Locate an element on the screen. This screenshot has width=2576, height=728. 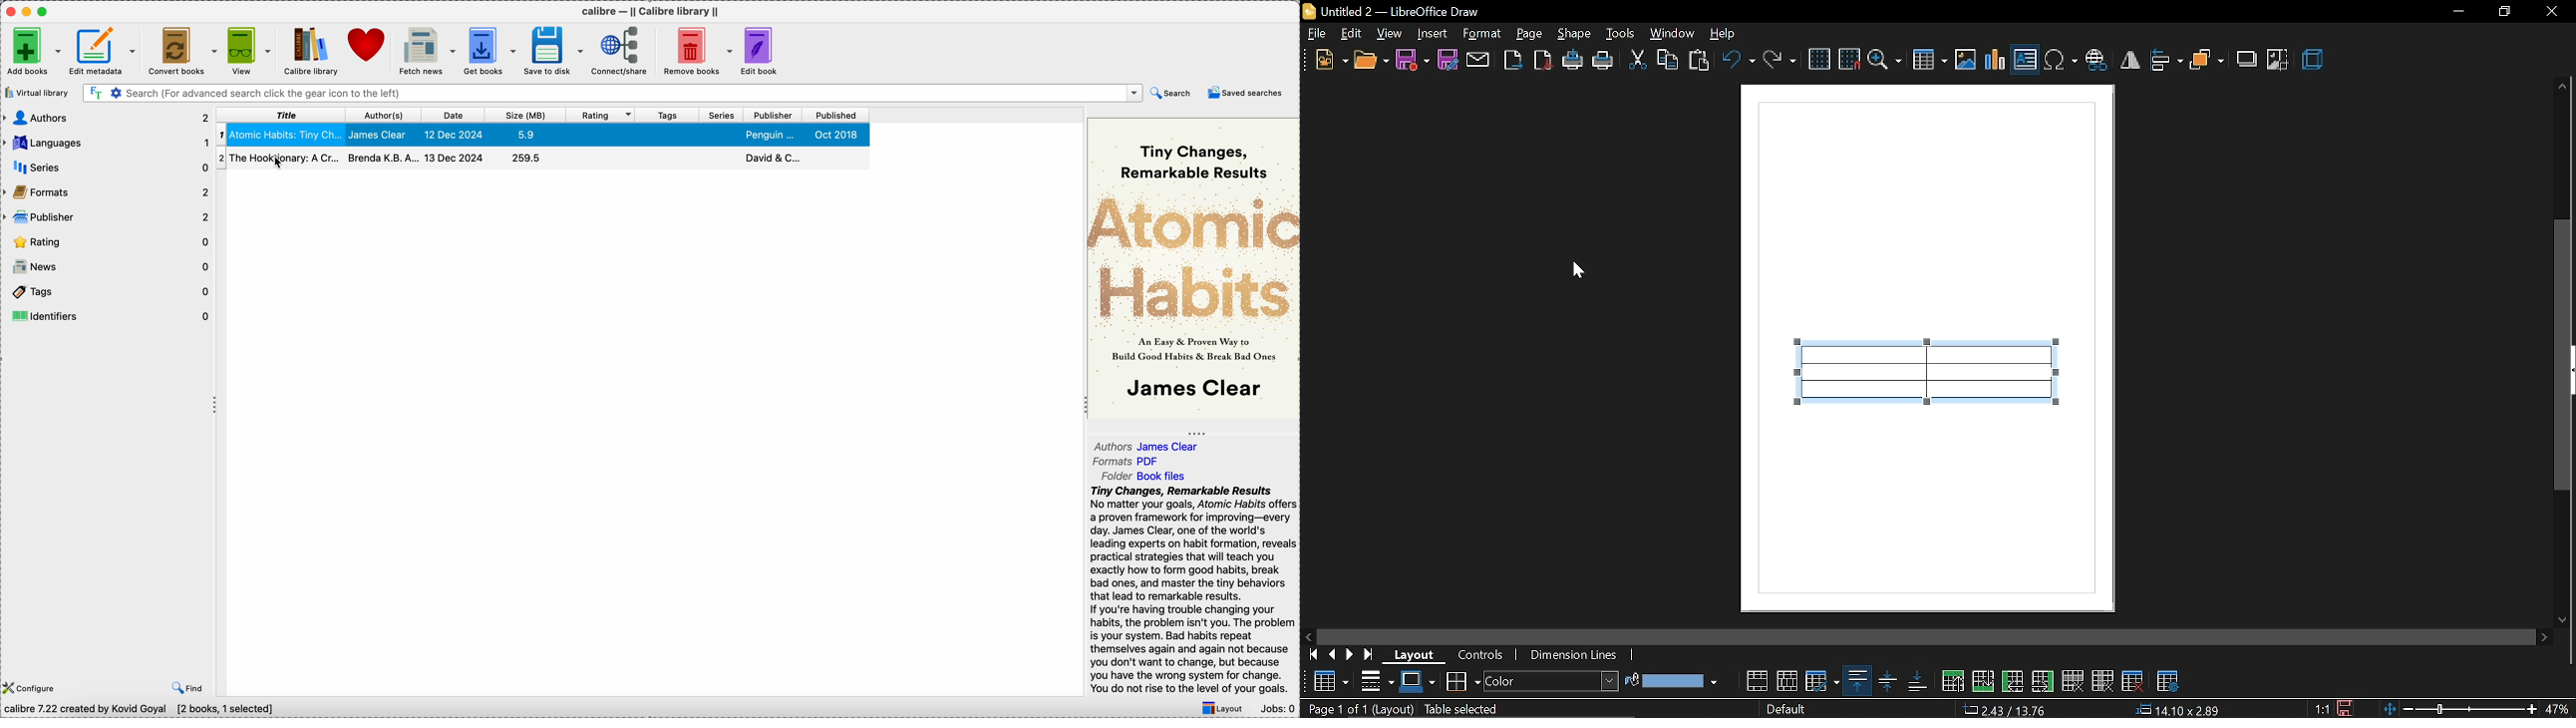
vertical scrollbar is located at coordinates (2564, 371).